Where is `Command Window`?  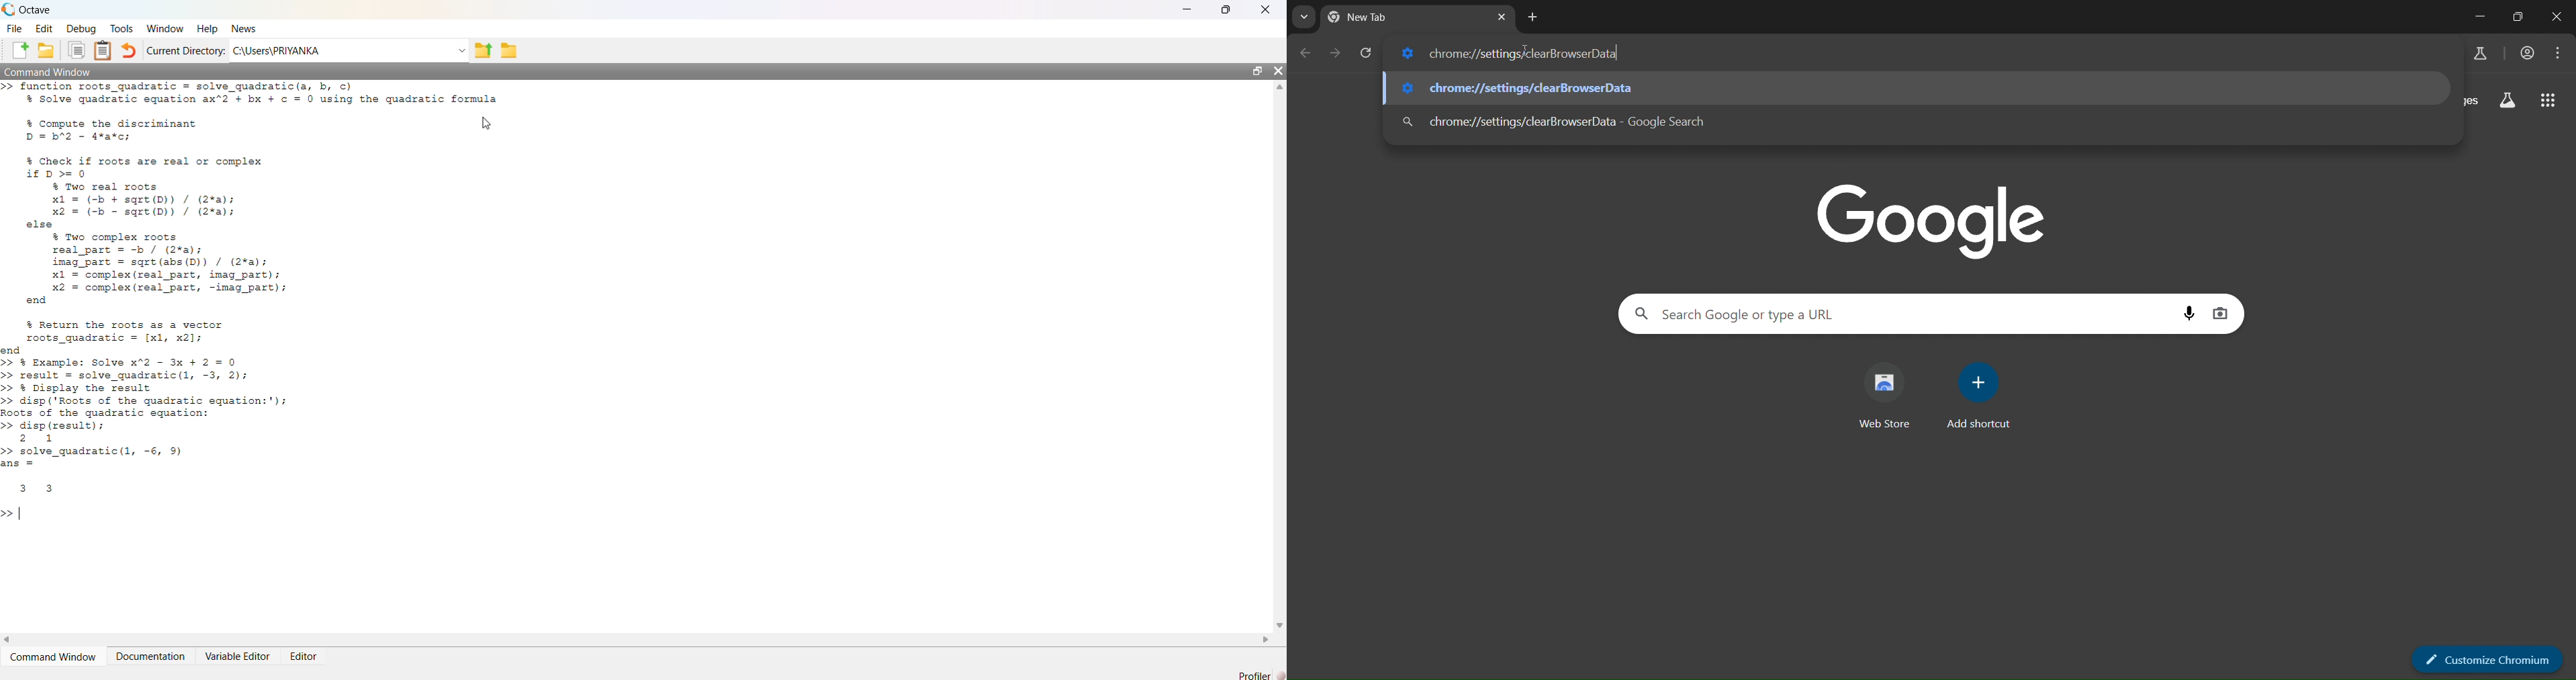 Command Window is located at coordinates (52, 70).